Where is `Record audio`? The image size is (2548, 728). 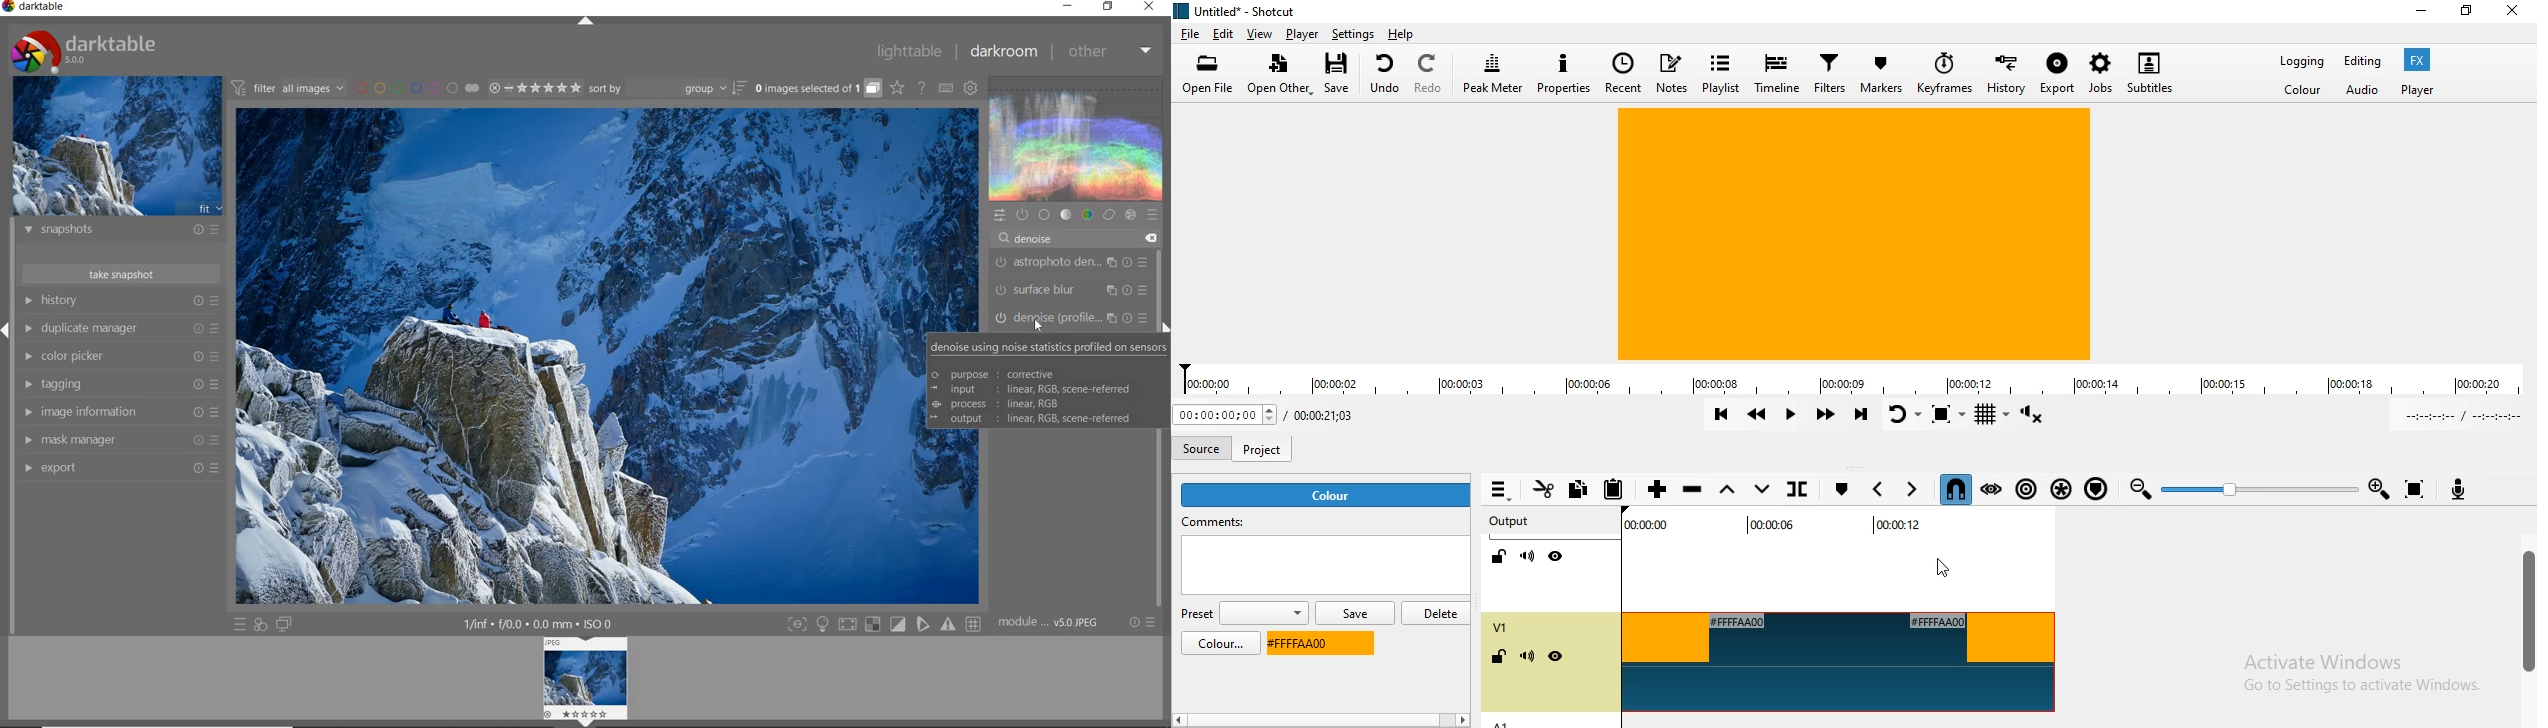
Record audio is located at coordinates (2468, 491).